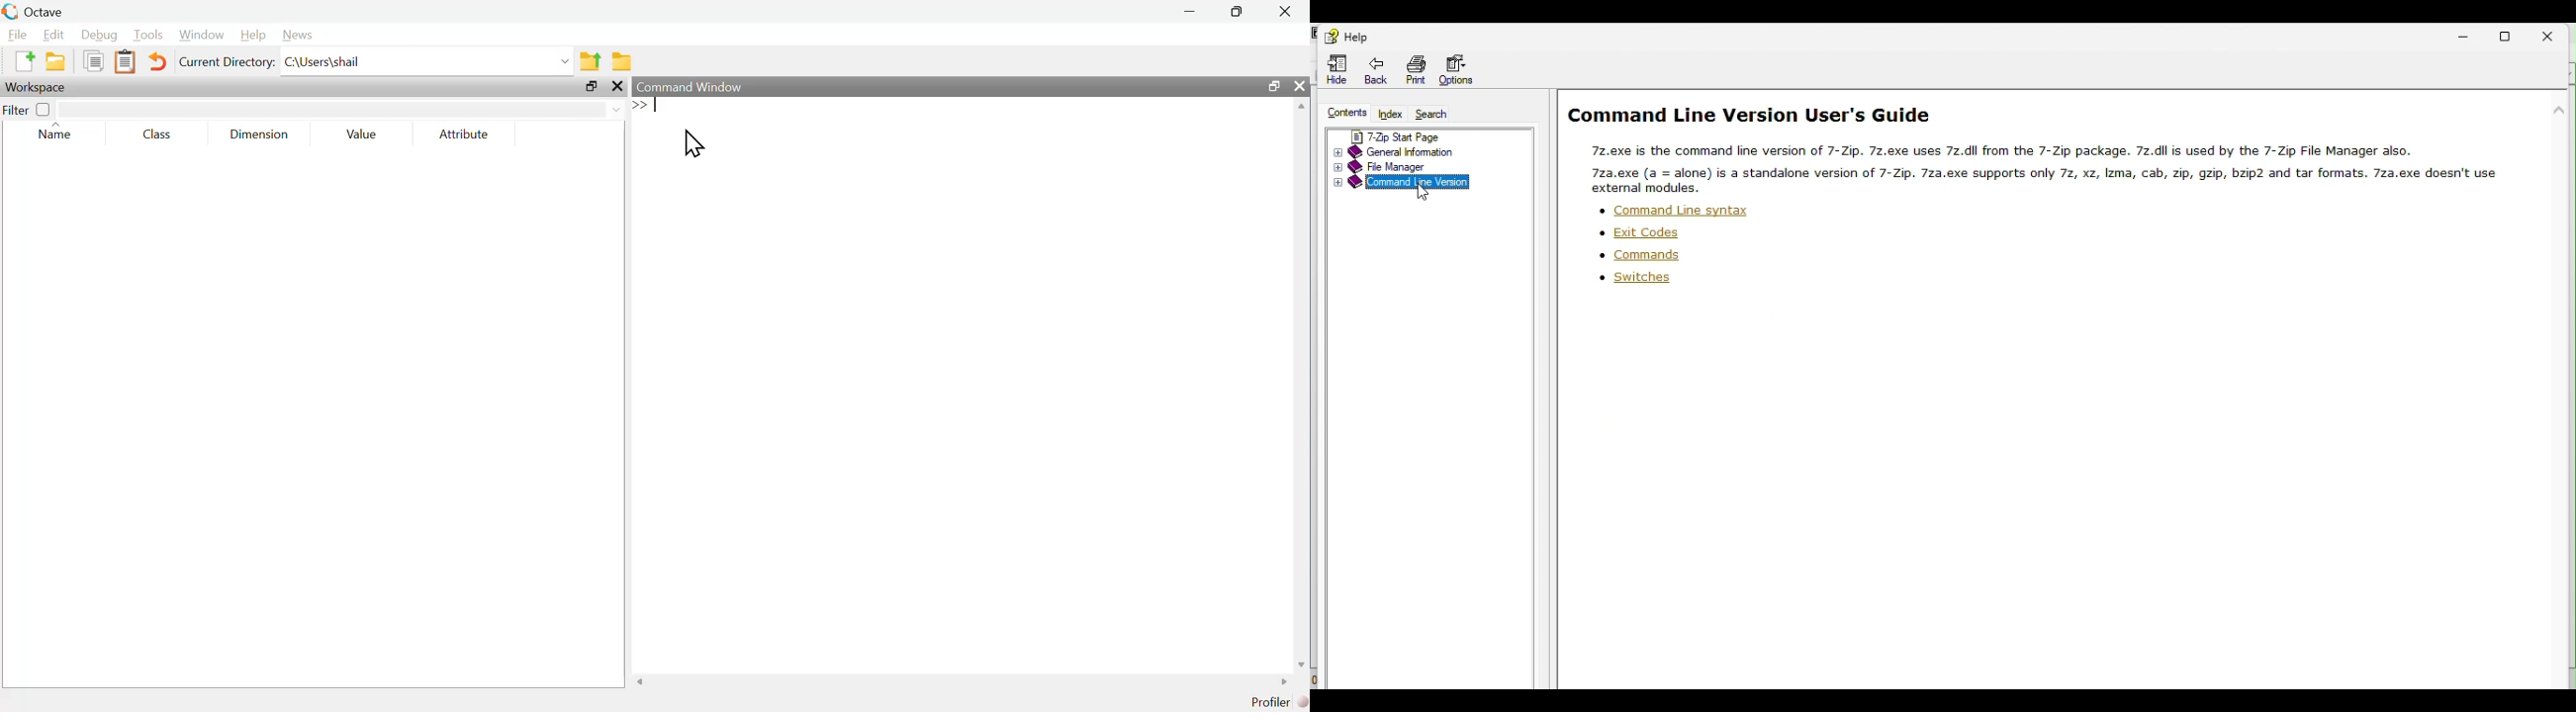  I want to click on octave, so click(48, 10).